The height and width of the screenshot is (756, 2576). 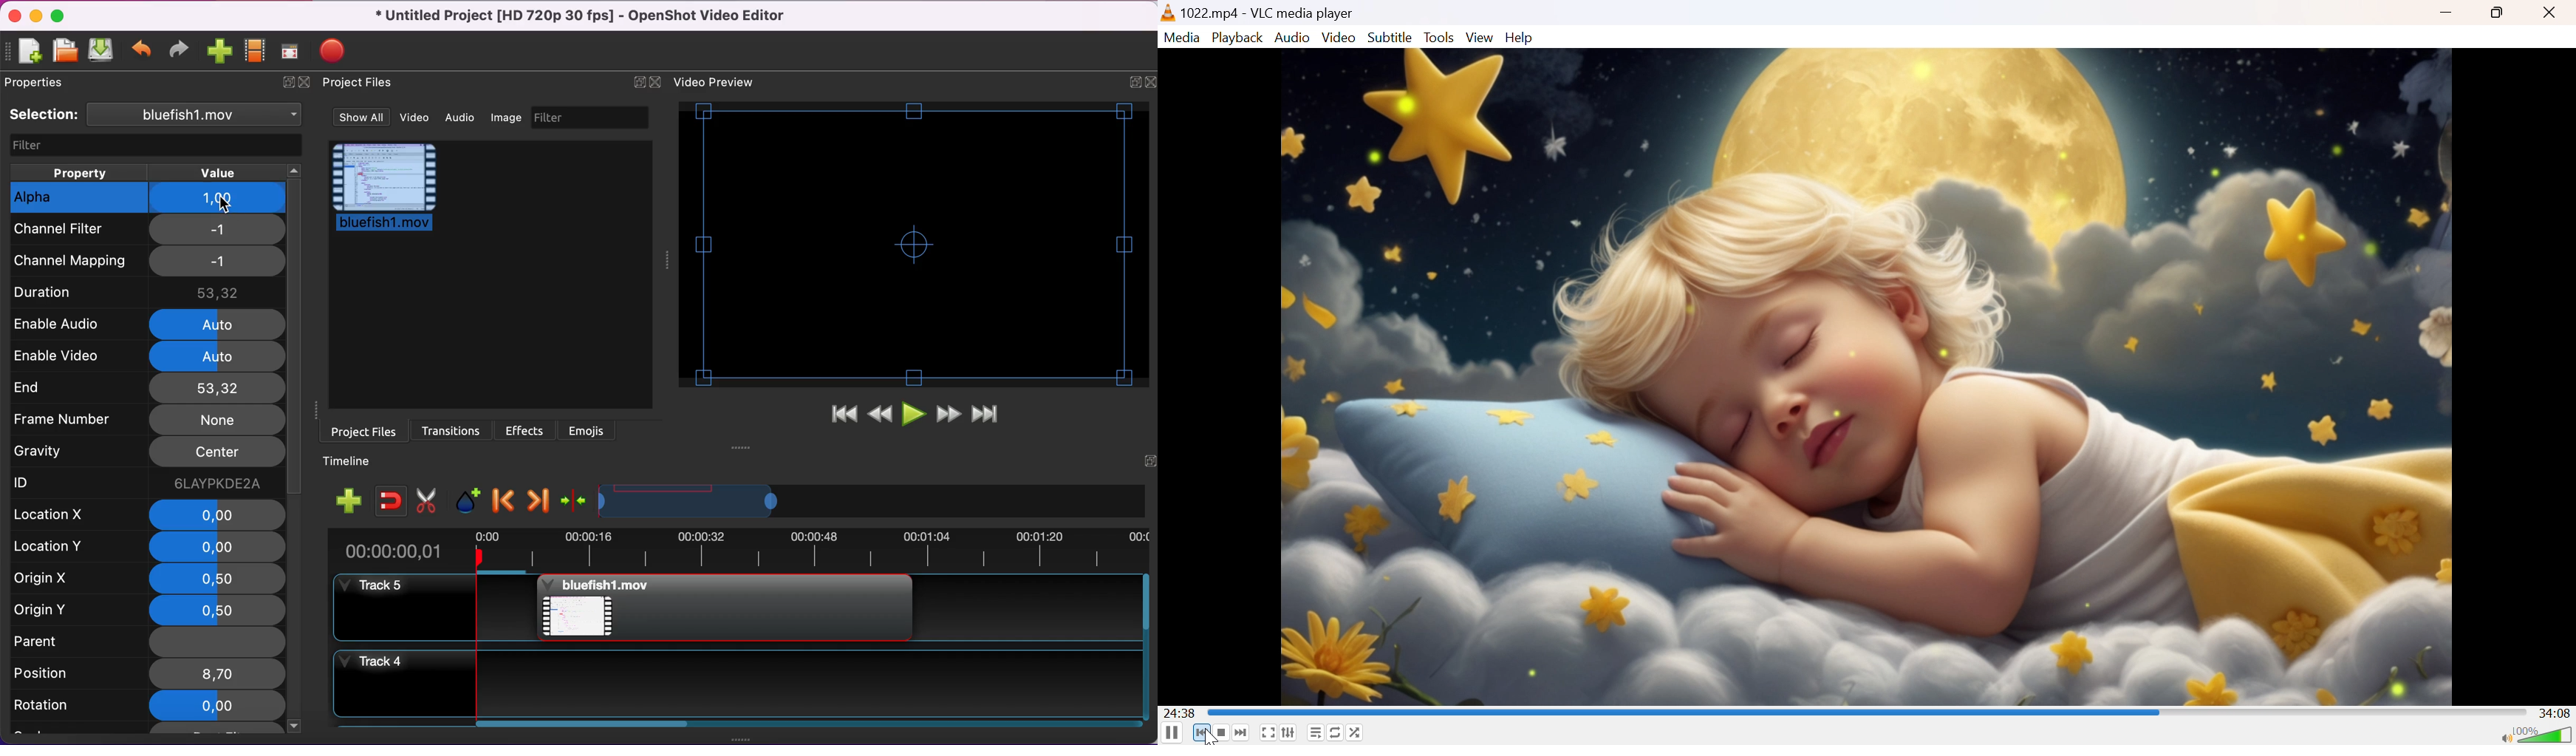 I want to click on 0, so click(x=218, y=514).